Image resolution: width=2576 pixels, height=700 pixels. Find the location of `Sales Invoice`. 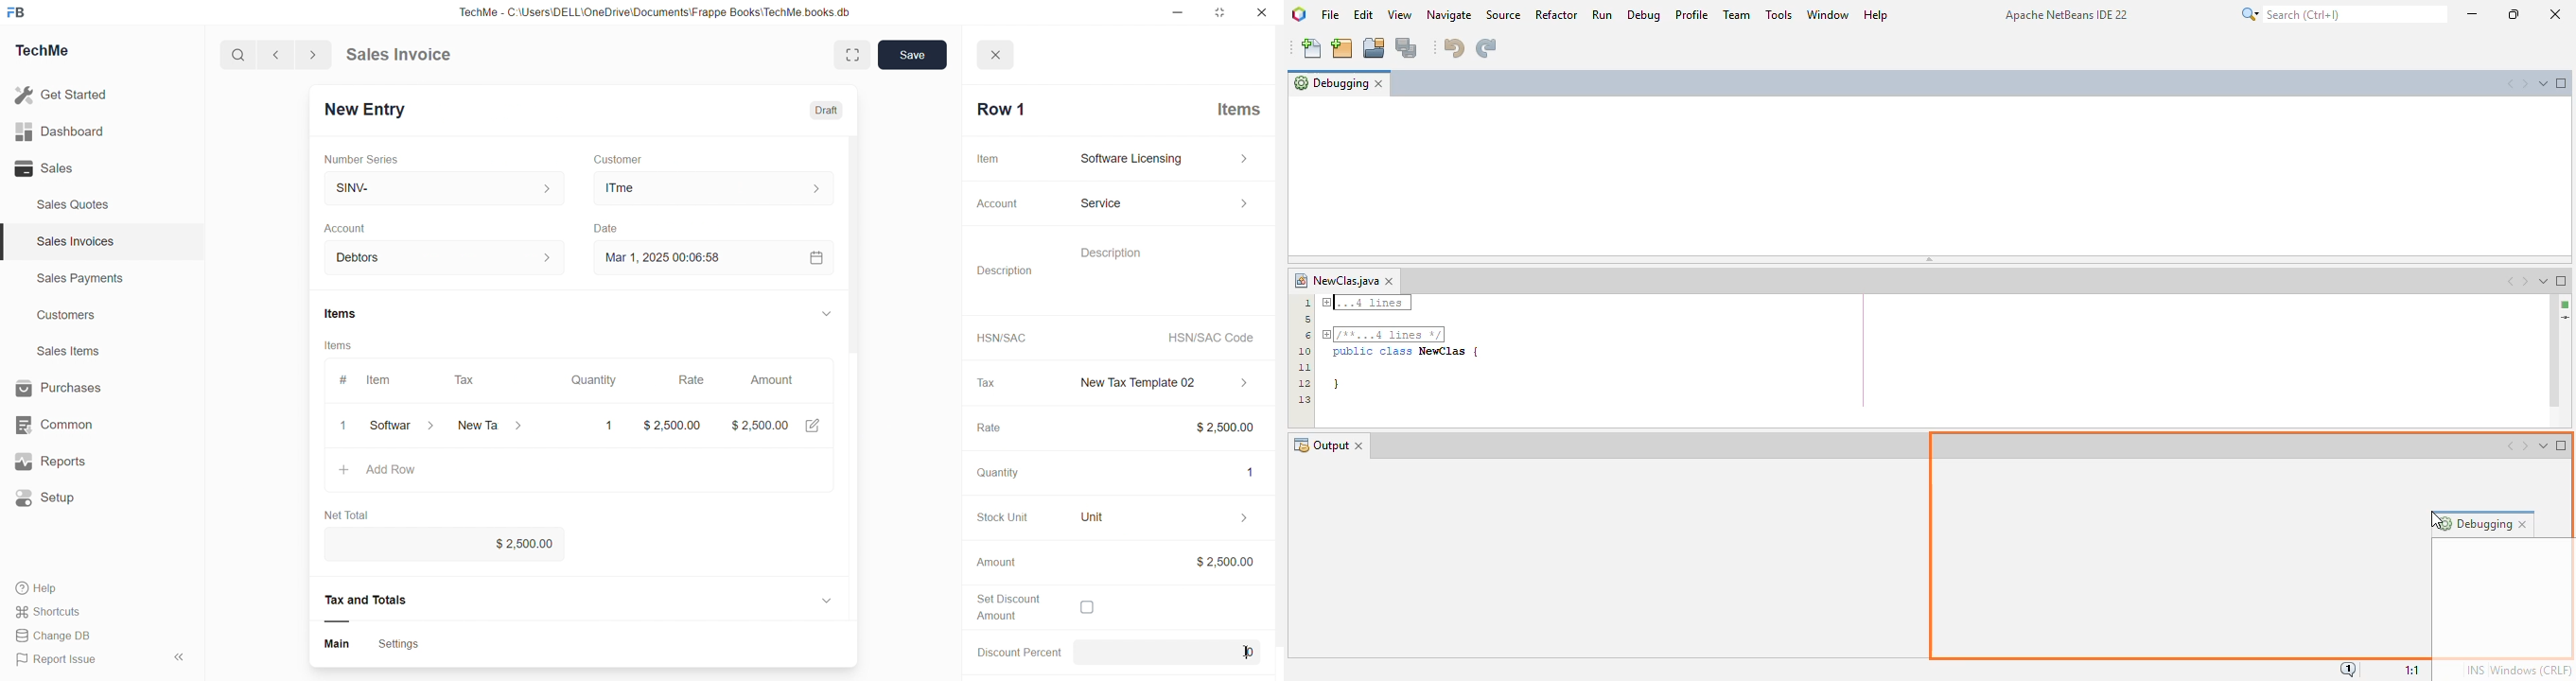

Sales Invoice is located at coordinates (404, 56).